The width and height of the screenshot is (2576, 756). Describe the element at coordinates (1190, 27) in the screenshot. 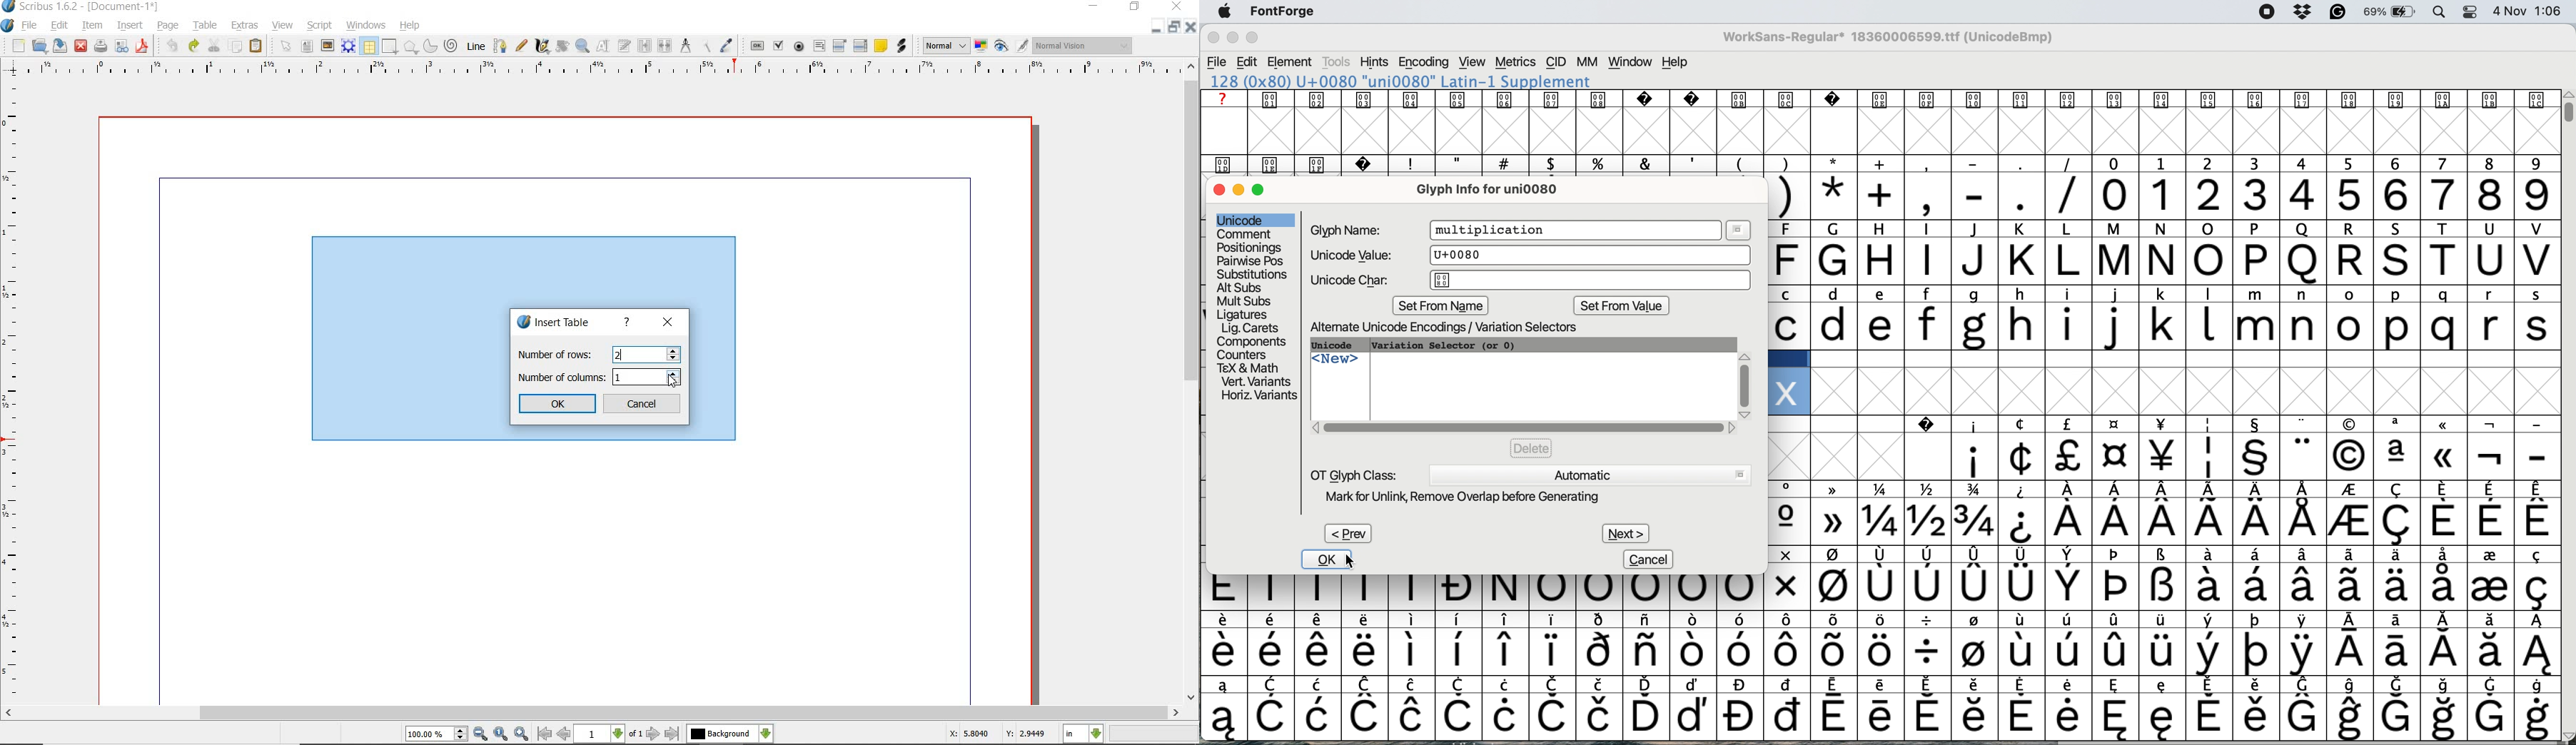

I see `close` at that location.